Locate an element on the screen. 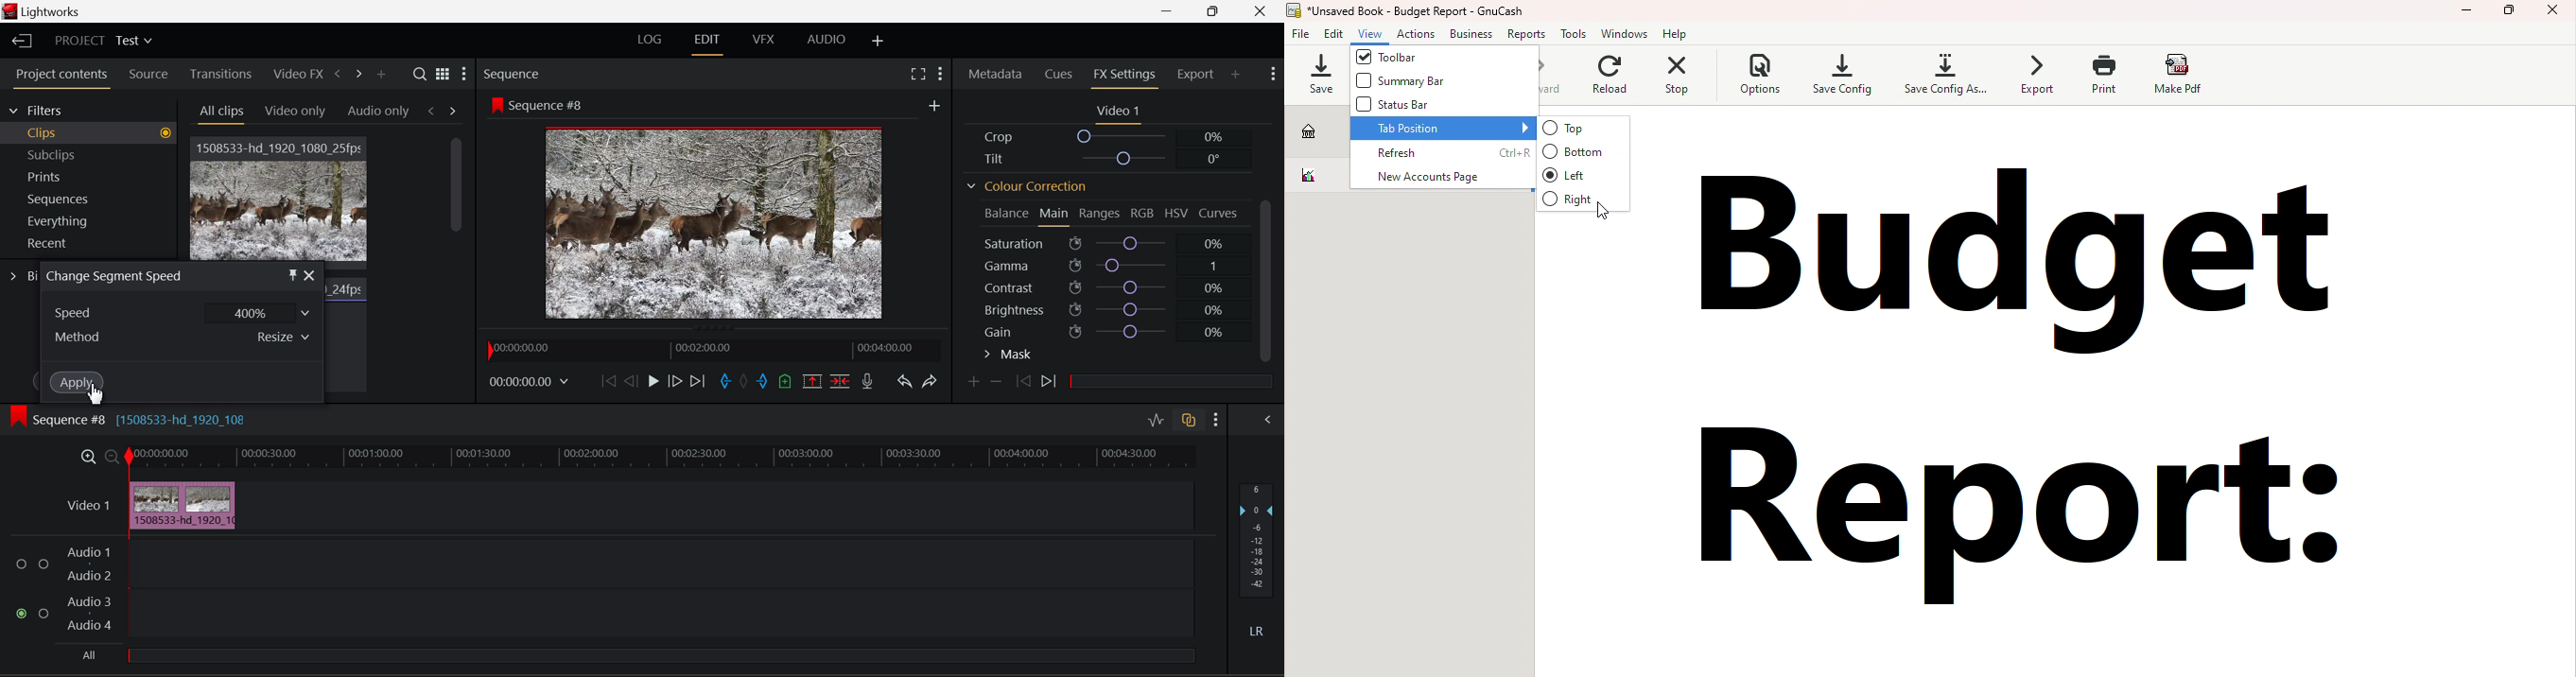 This screenshot has height=700, width=2576. Filters Selection is located at coordinates (87, 110).